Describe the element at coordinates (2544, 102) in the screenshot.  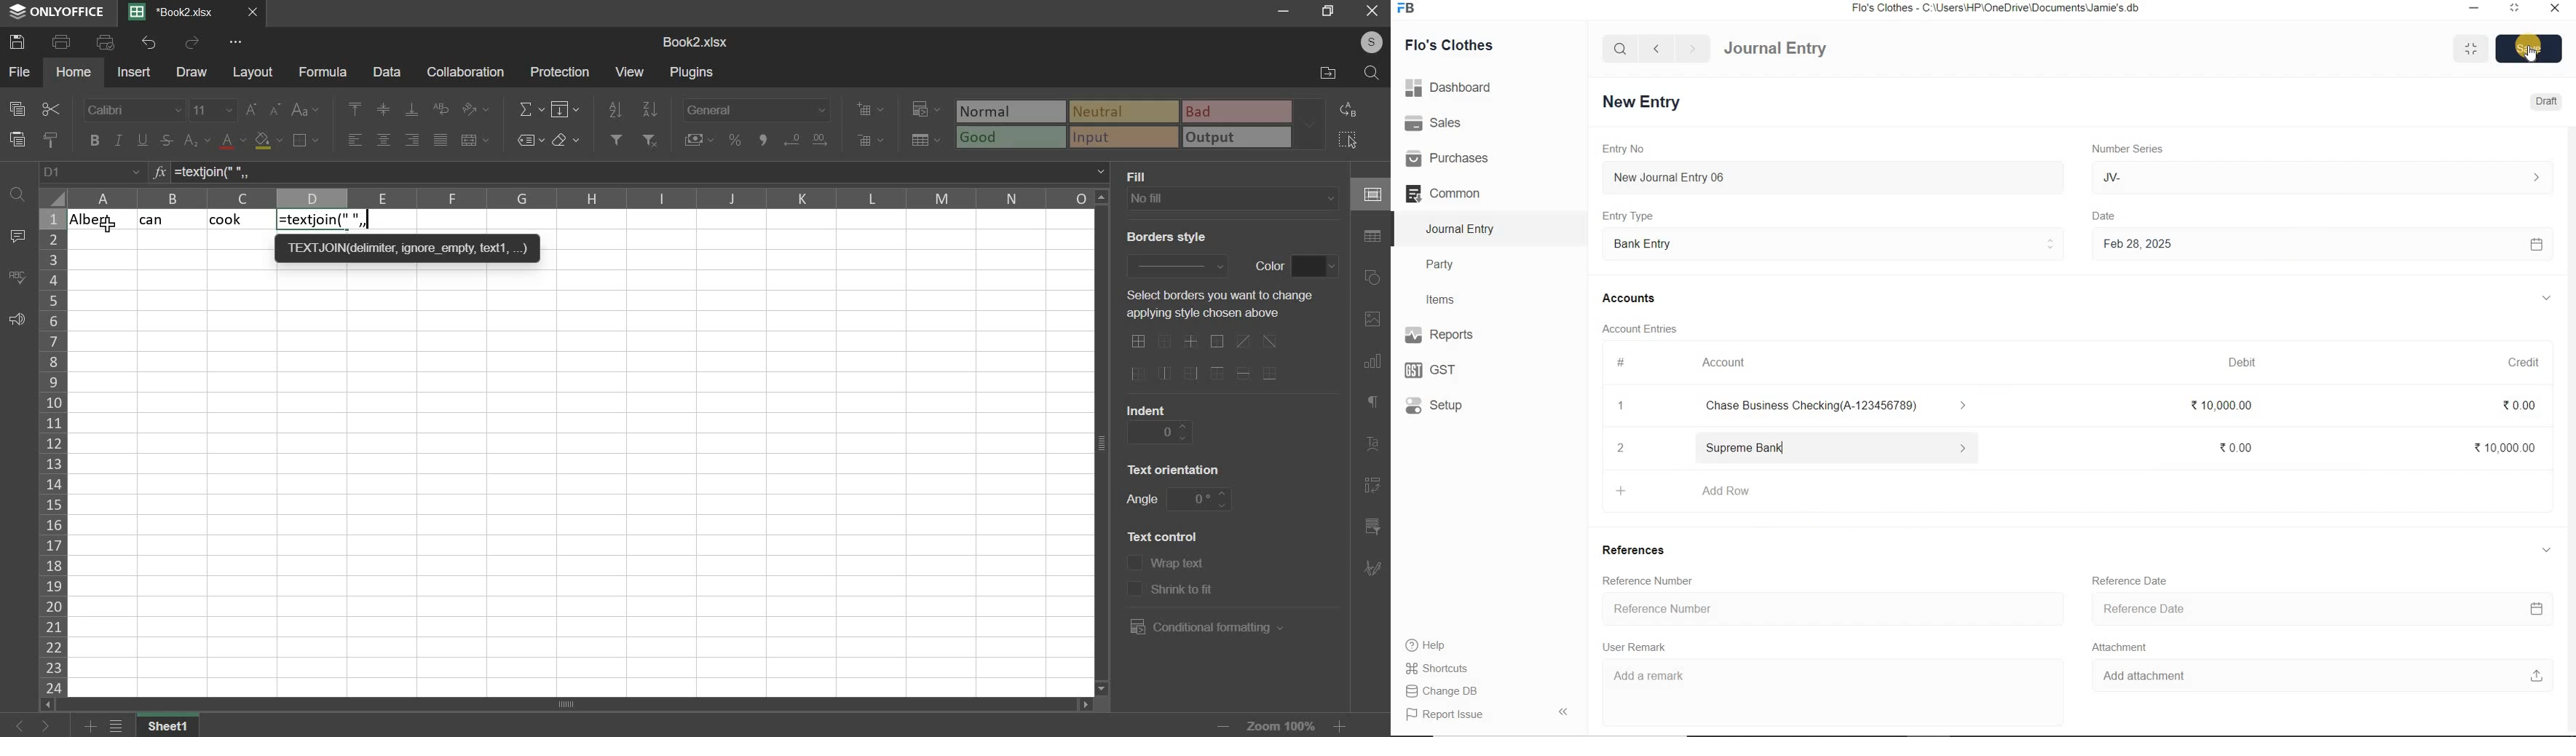
I see `Draft` at that location.